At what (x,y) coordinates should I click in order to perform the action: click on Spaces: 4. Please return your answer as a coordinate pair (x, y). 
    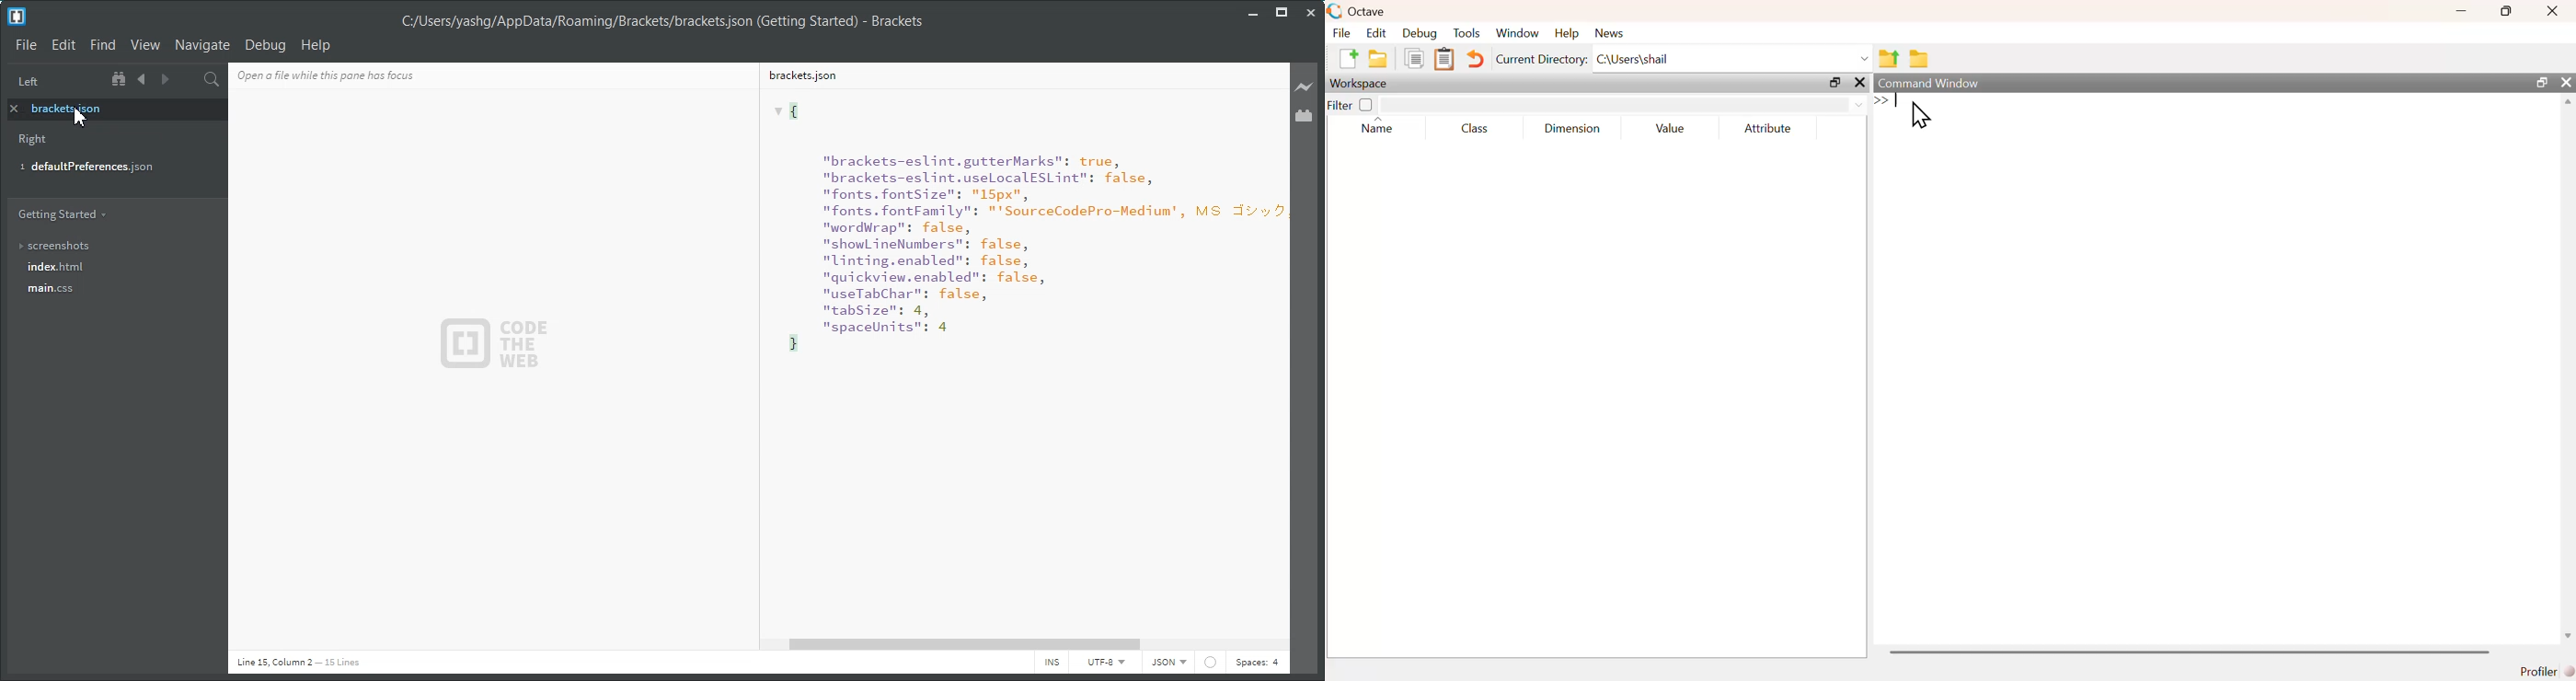
    Looking at the image, I should click on (1257, 664).